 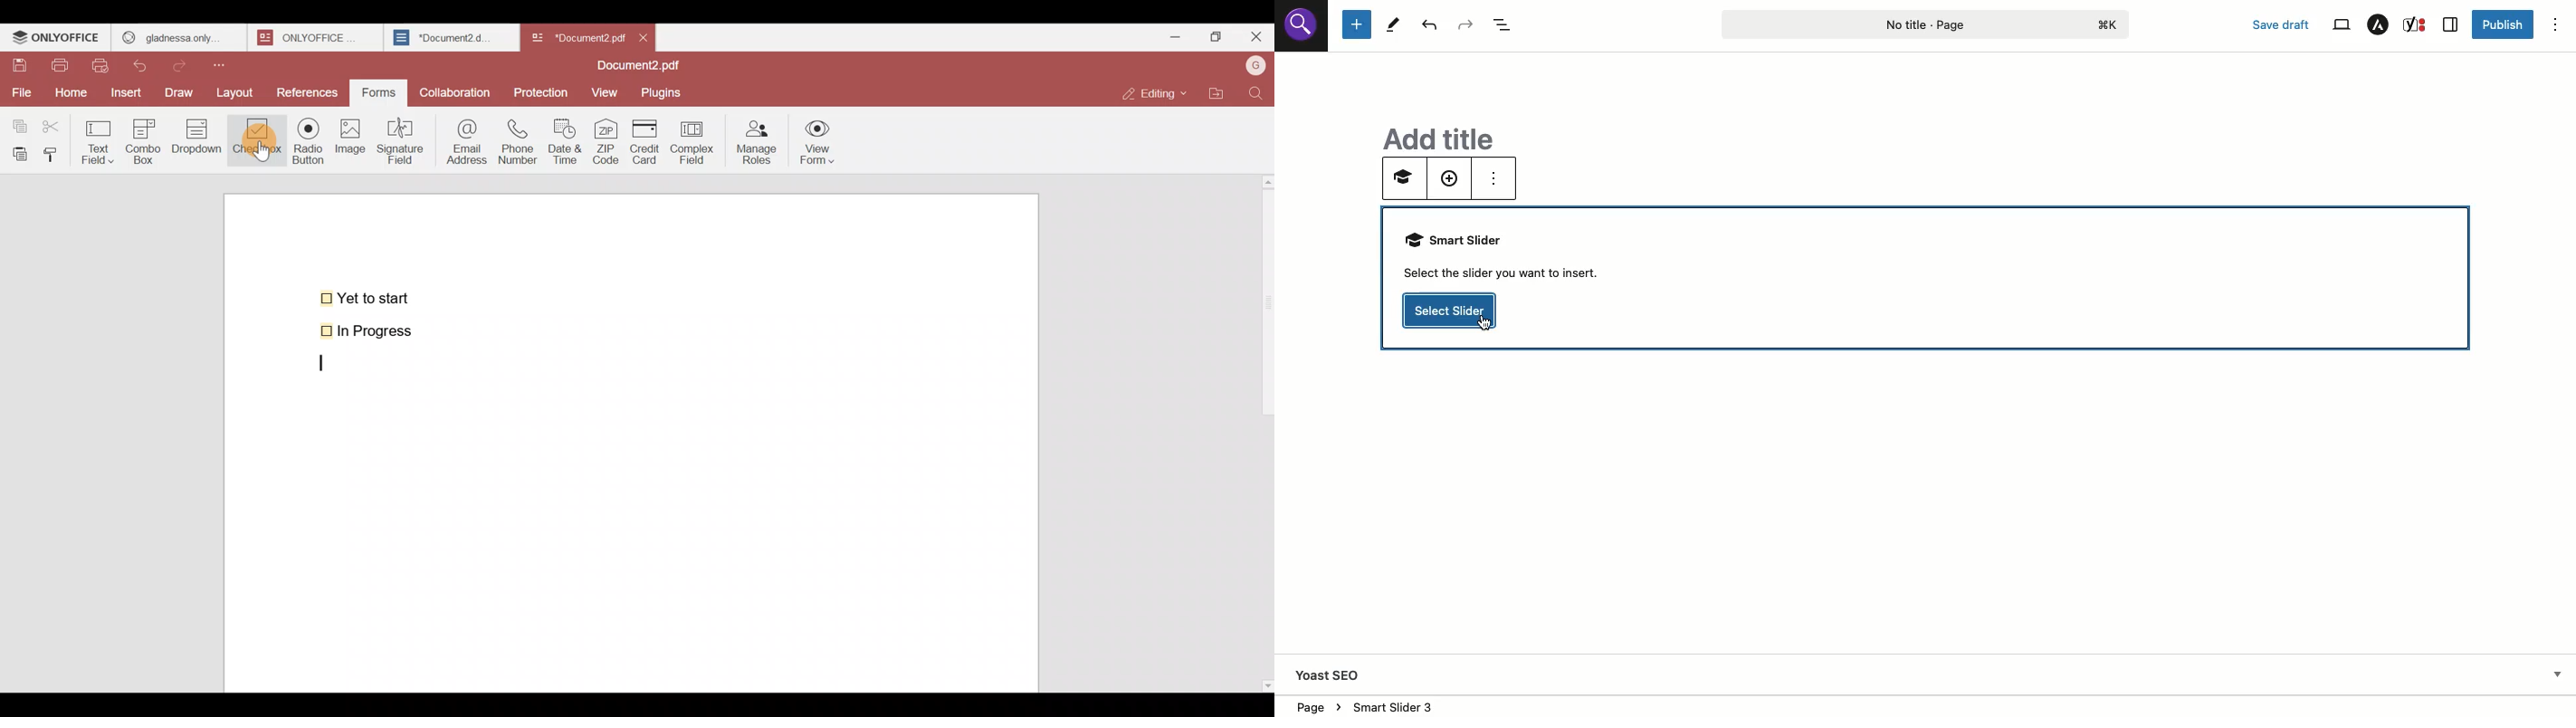 What do you see at coordinates (2282, 24) in the screenshot?
I see `Save draft` at bounding box center [2282, 24].